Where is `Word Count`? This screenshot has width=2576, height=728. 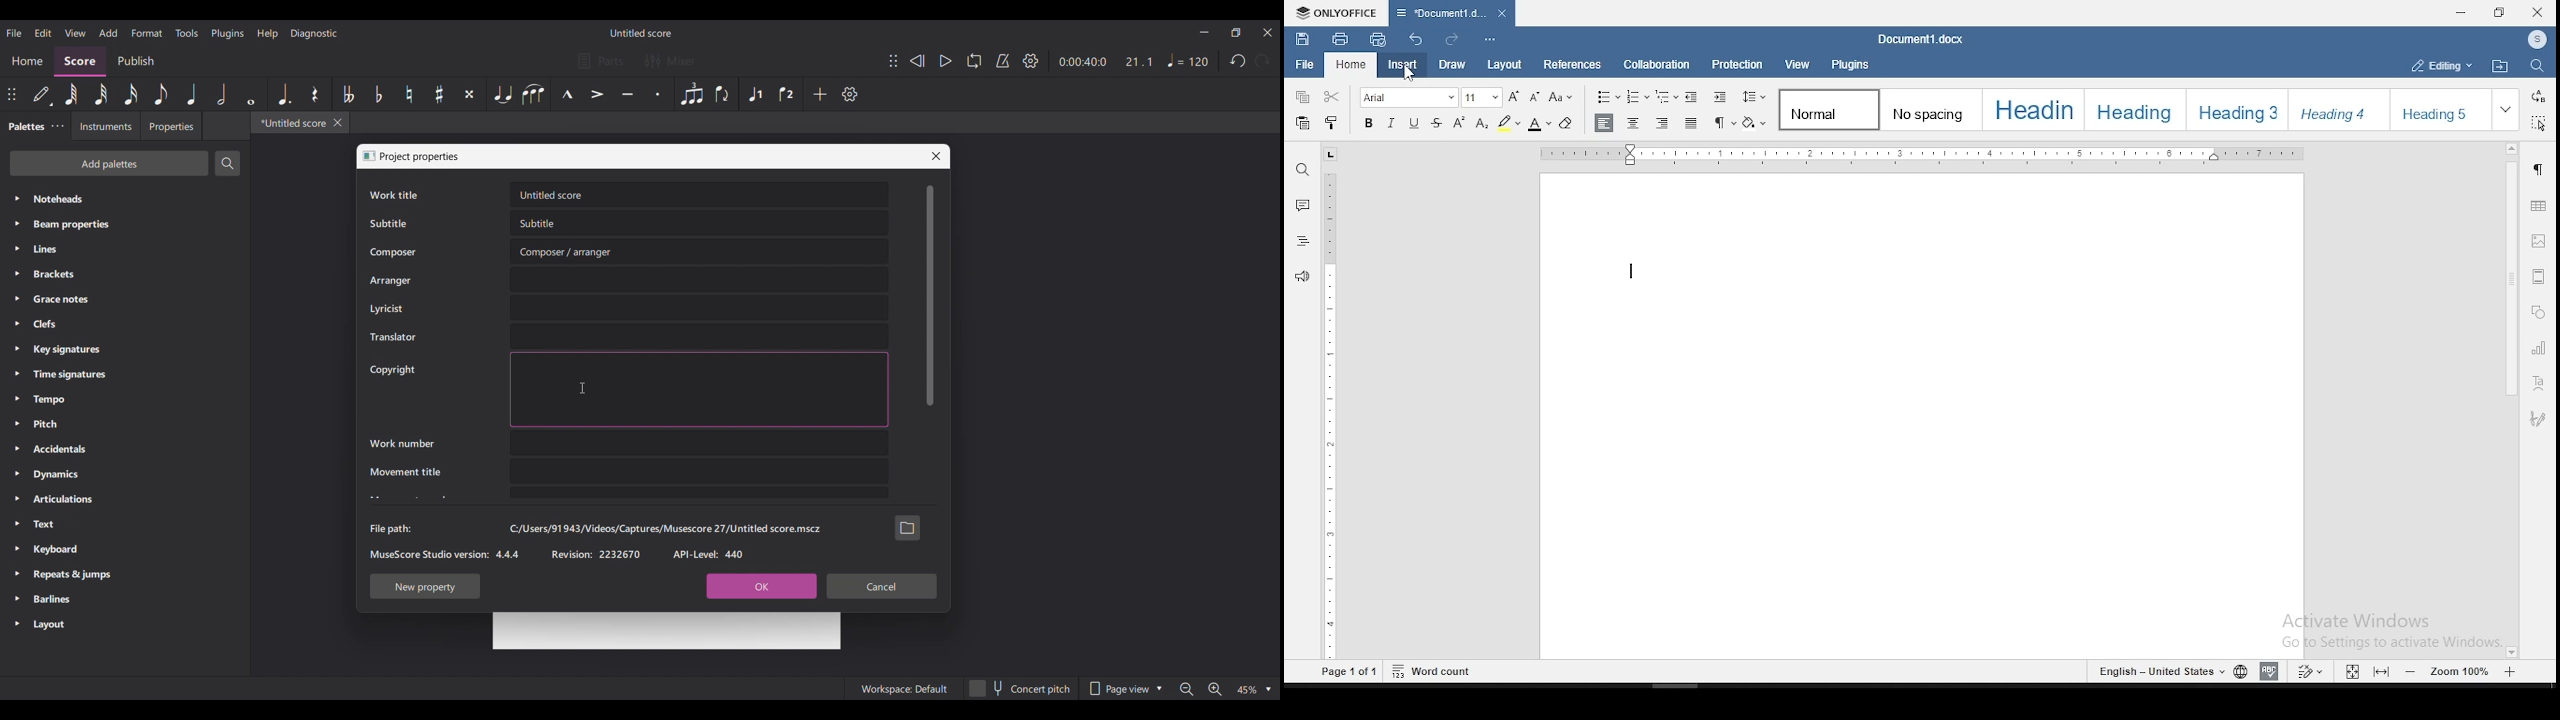
Word Count is located at coordinates (1432, 670).